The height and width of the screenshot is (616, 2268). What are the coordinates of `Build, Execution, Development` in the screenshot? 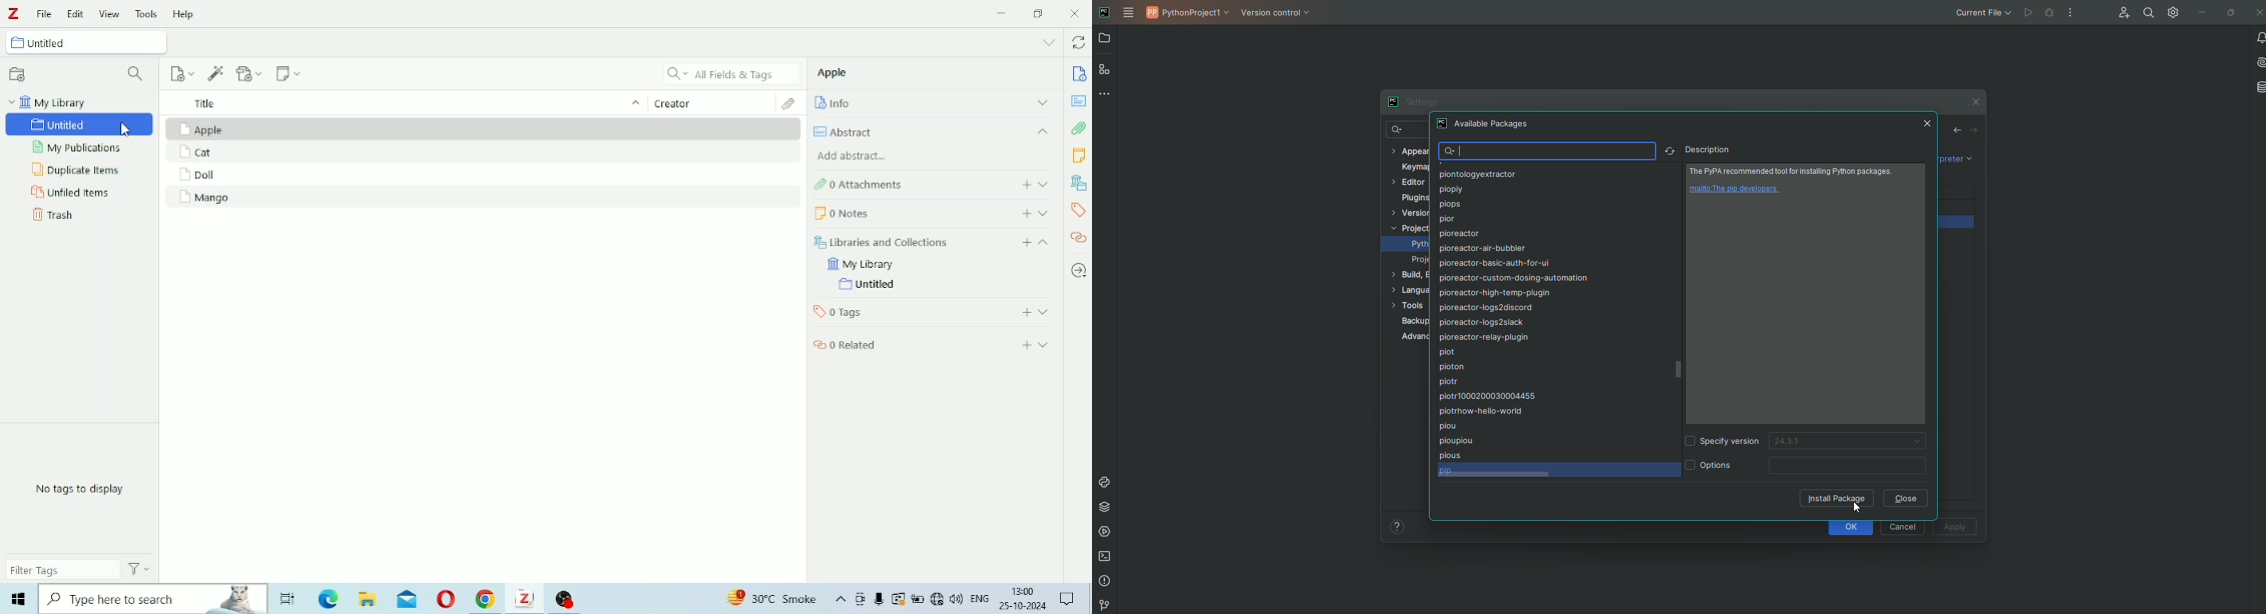 It's located at (1408, 276).